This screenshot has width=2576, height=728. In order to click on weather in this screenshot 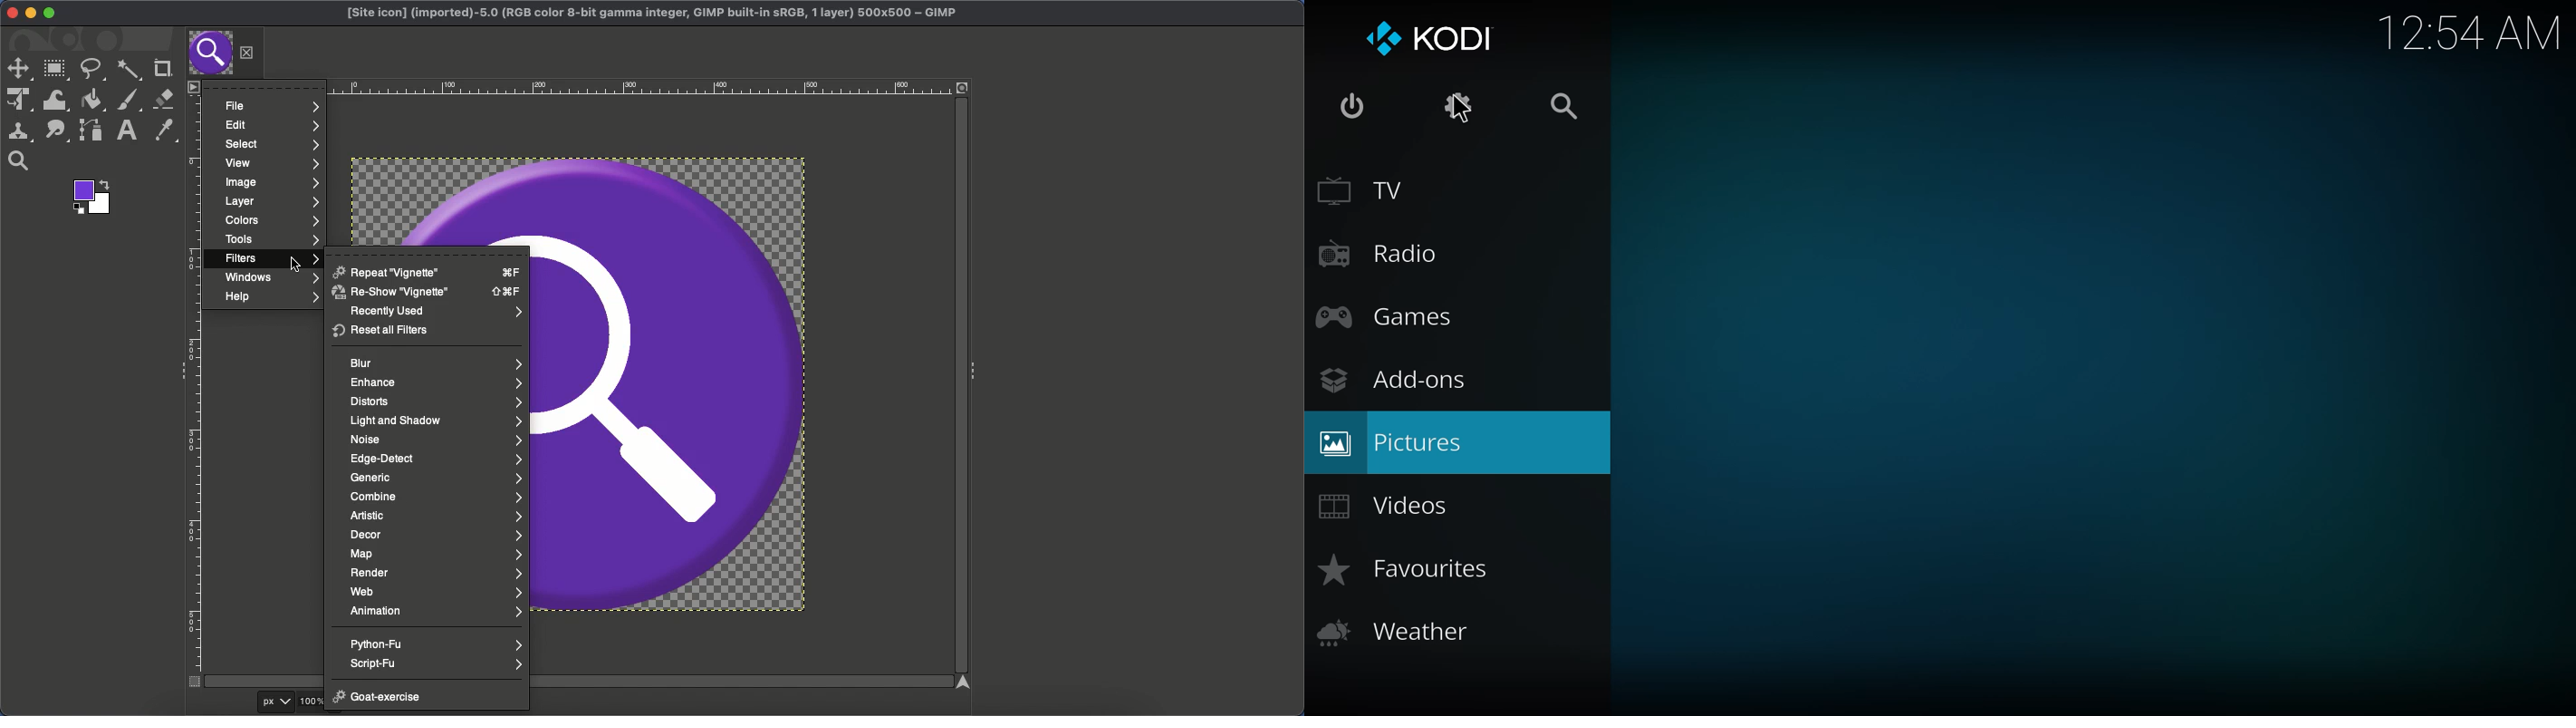, I will do `click(1396, 630)`.